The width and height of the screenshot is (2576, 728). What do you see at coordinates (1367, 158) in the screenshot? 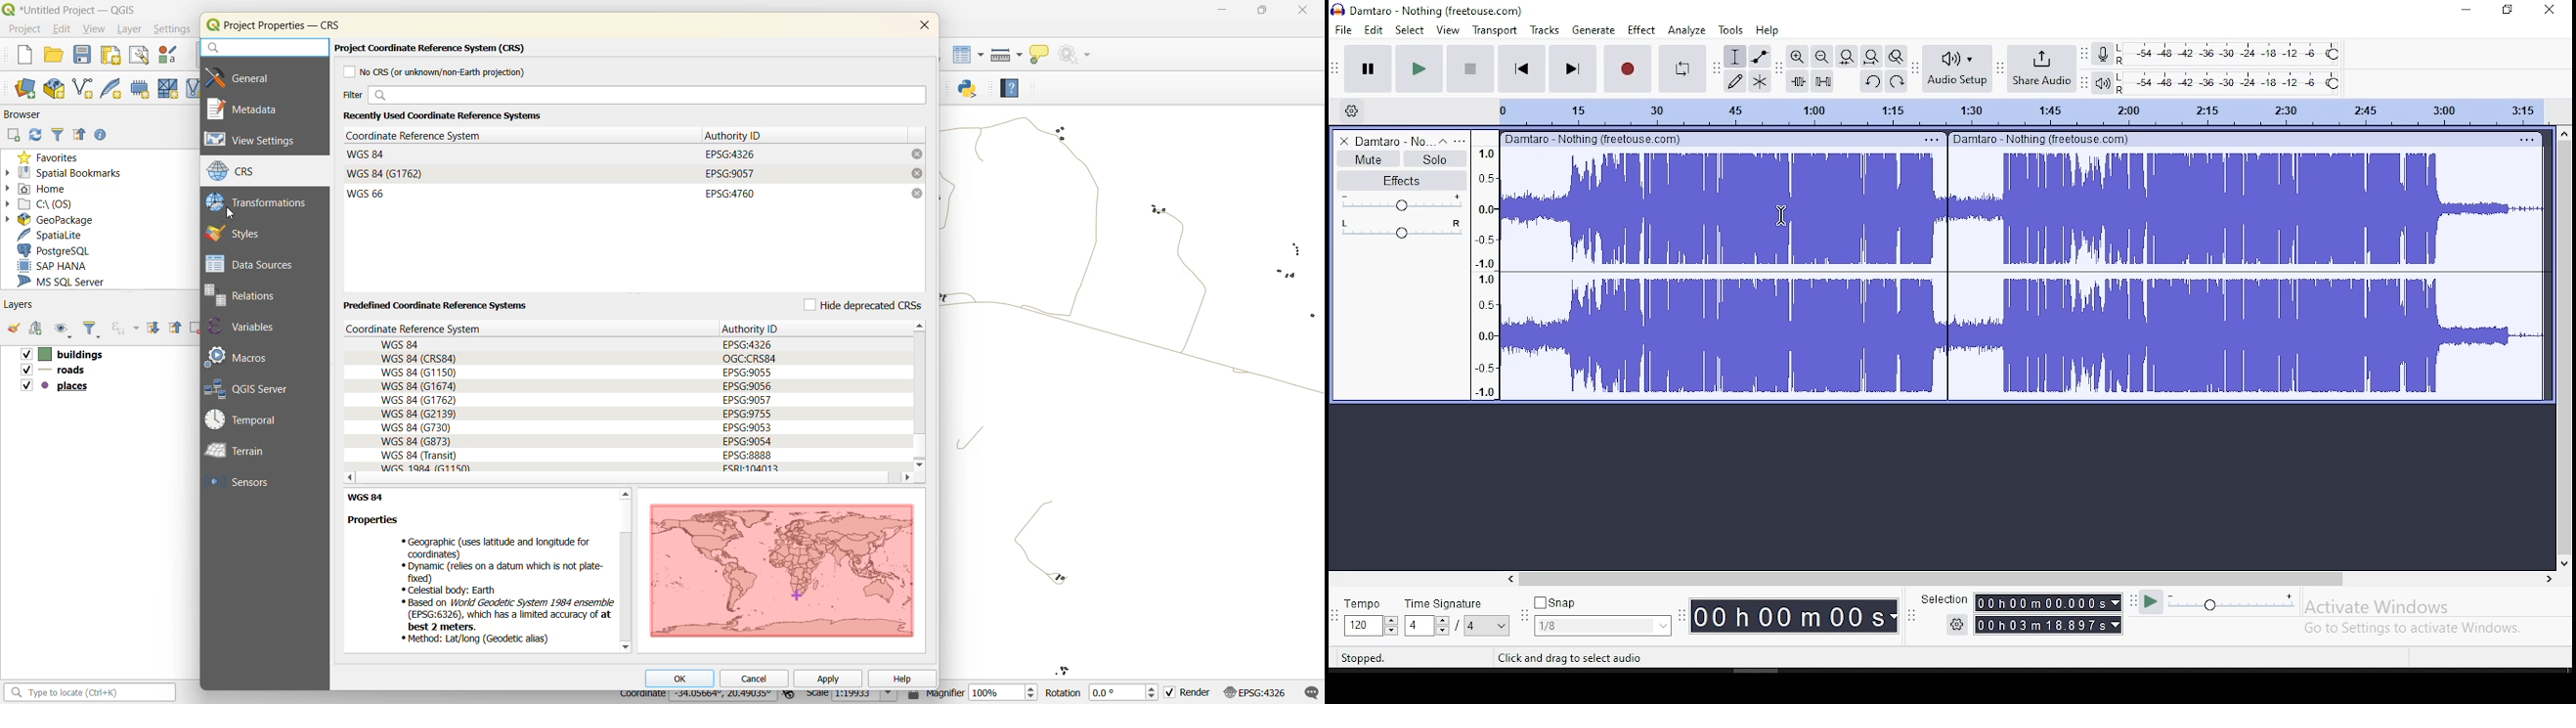
I see `mute` at bounding box center [1367, 158].